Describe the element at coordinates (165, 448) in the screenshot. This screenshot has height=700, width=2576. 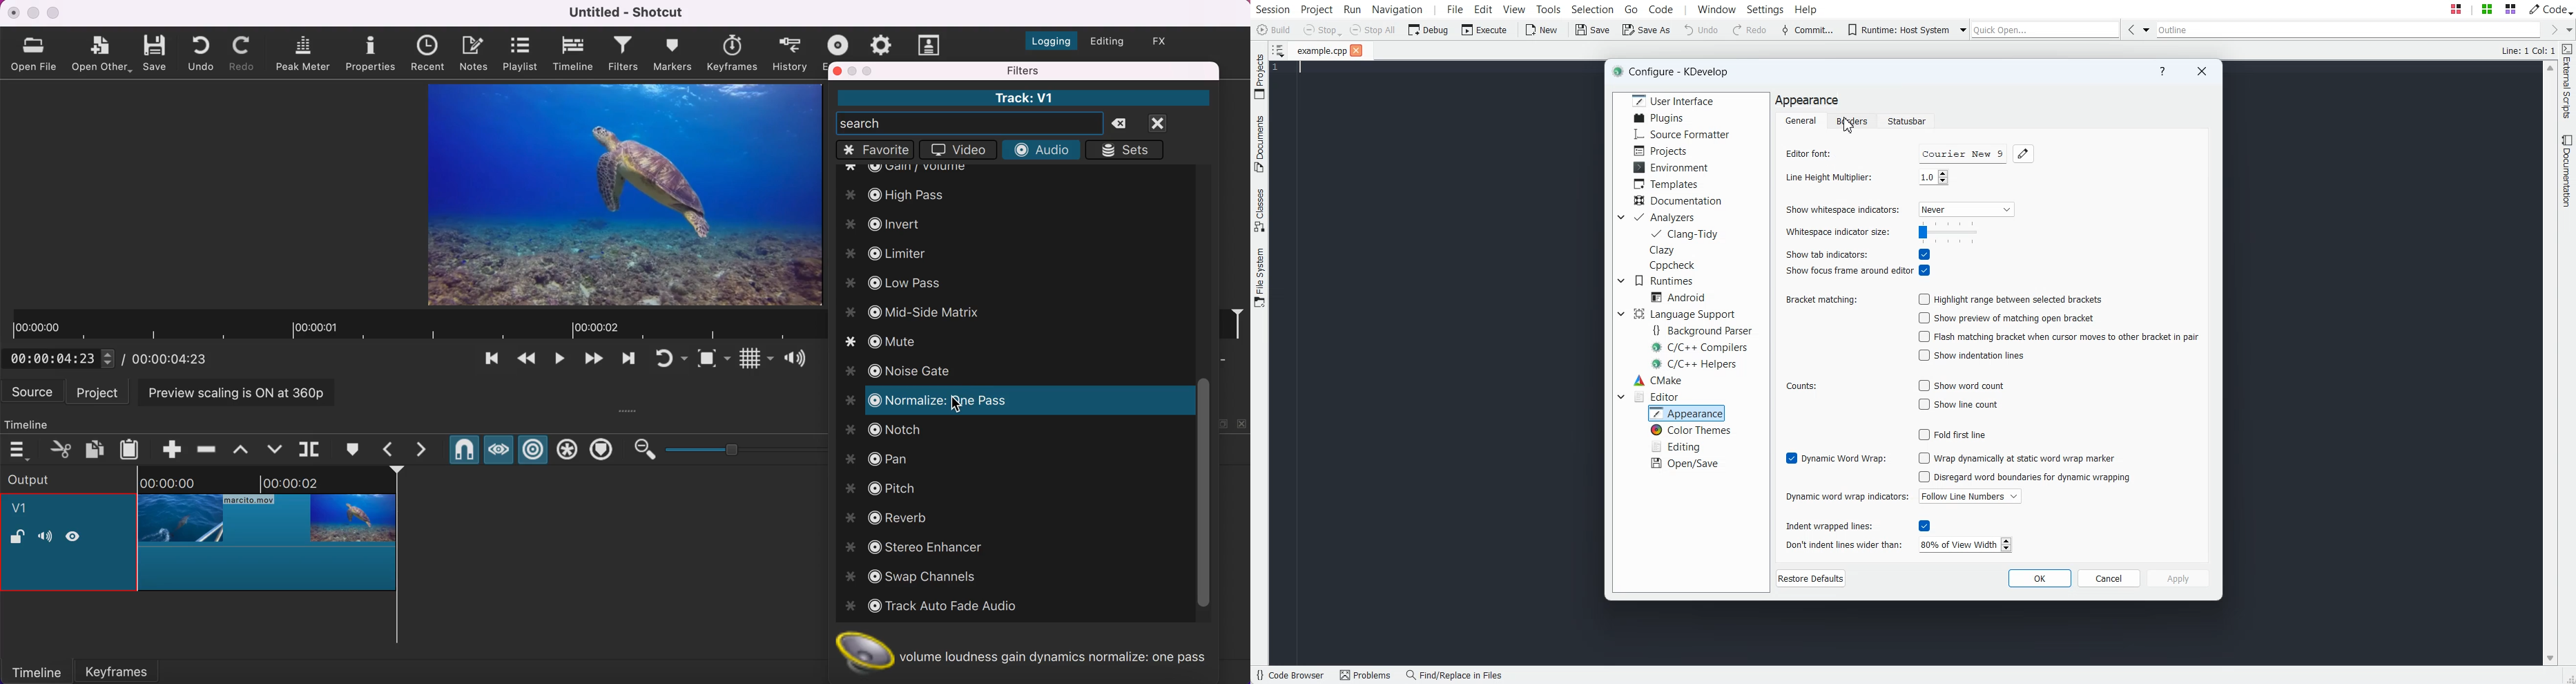
I see `append` at that location.